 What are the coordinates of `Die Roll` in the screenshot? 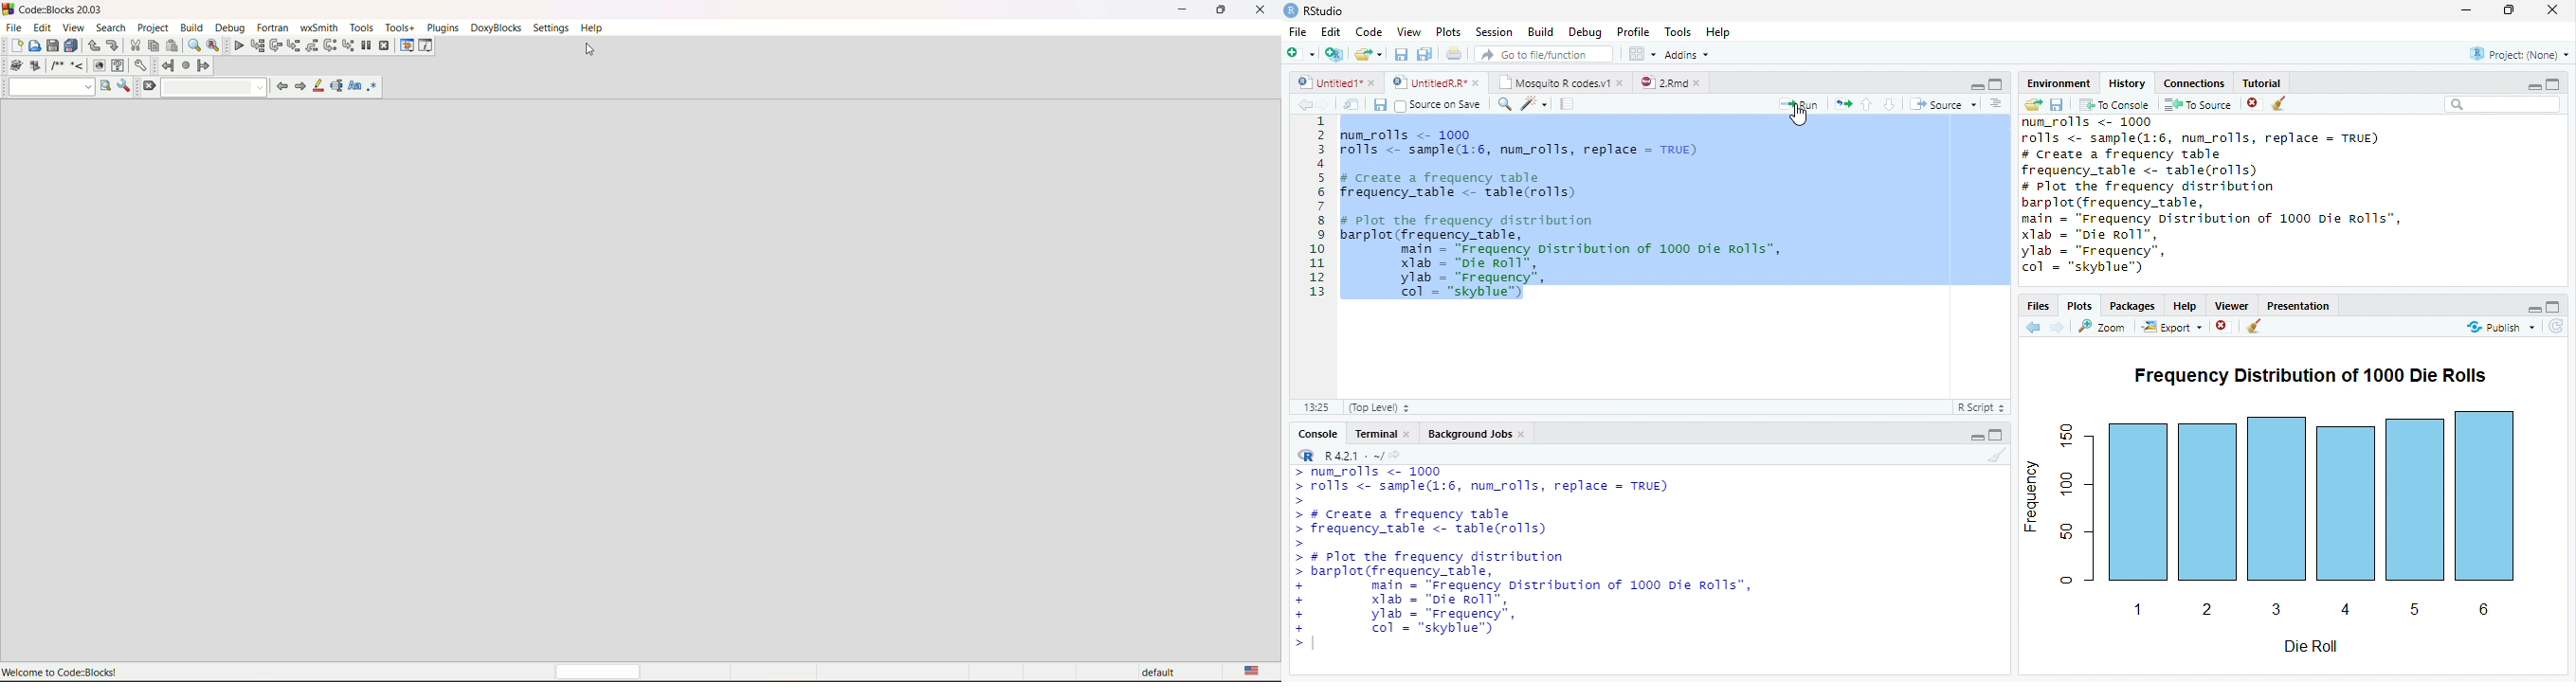 It's located at (2312, 648).